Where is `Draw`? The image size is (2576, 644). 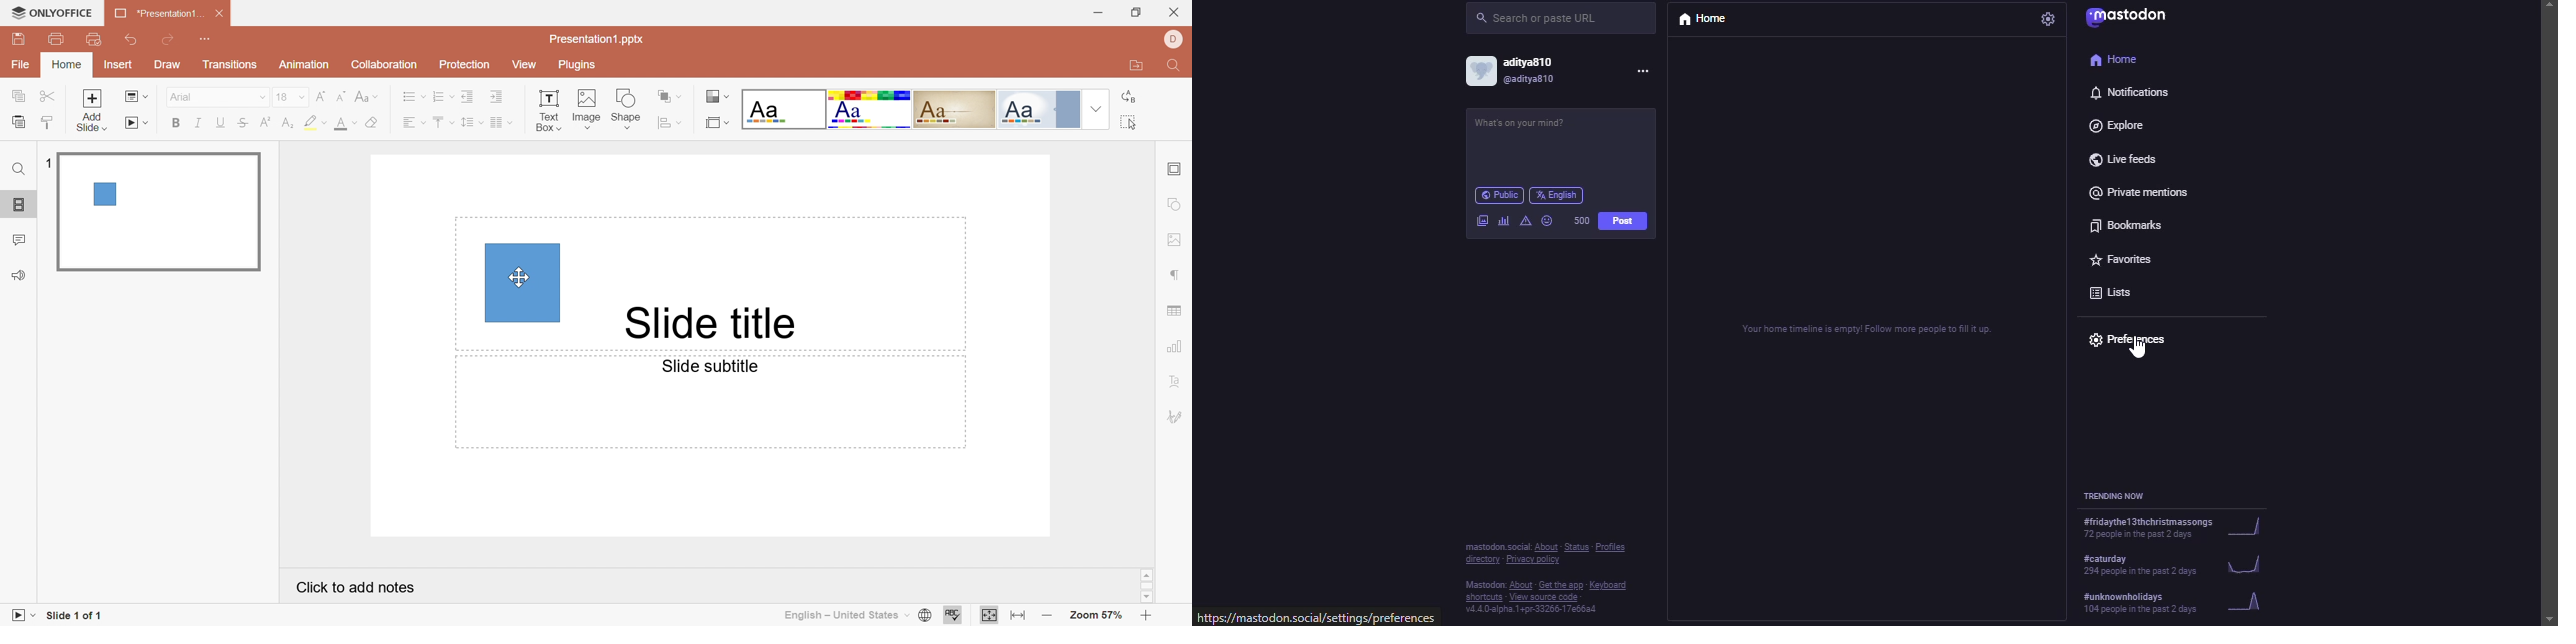
Draw is located at coordinates (171, 66).